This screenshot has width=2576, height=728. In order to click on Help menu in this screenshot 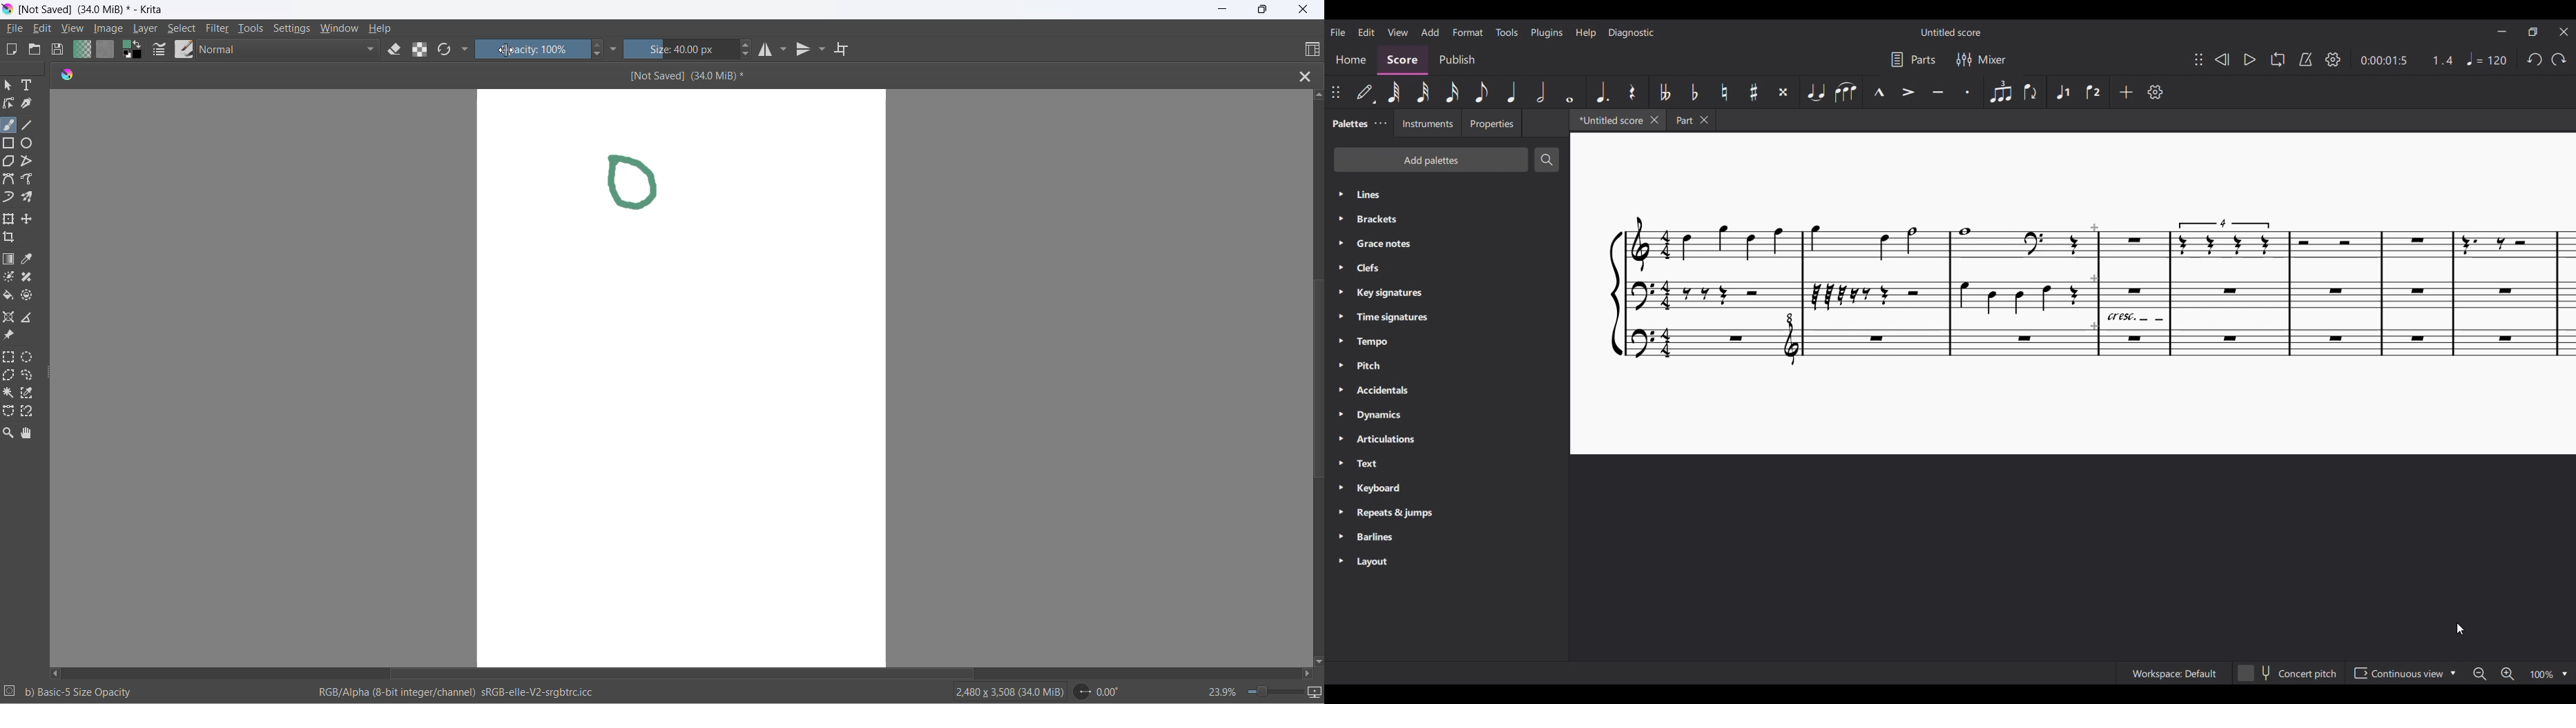, I will do `click(1586, 33)`.